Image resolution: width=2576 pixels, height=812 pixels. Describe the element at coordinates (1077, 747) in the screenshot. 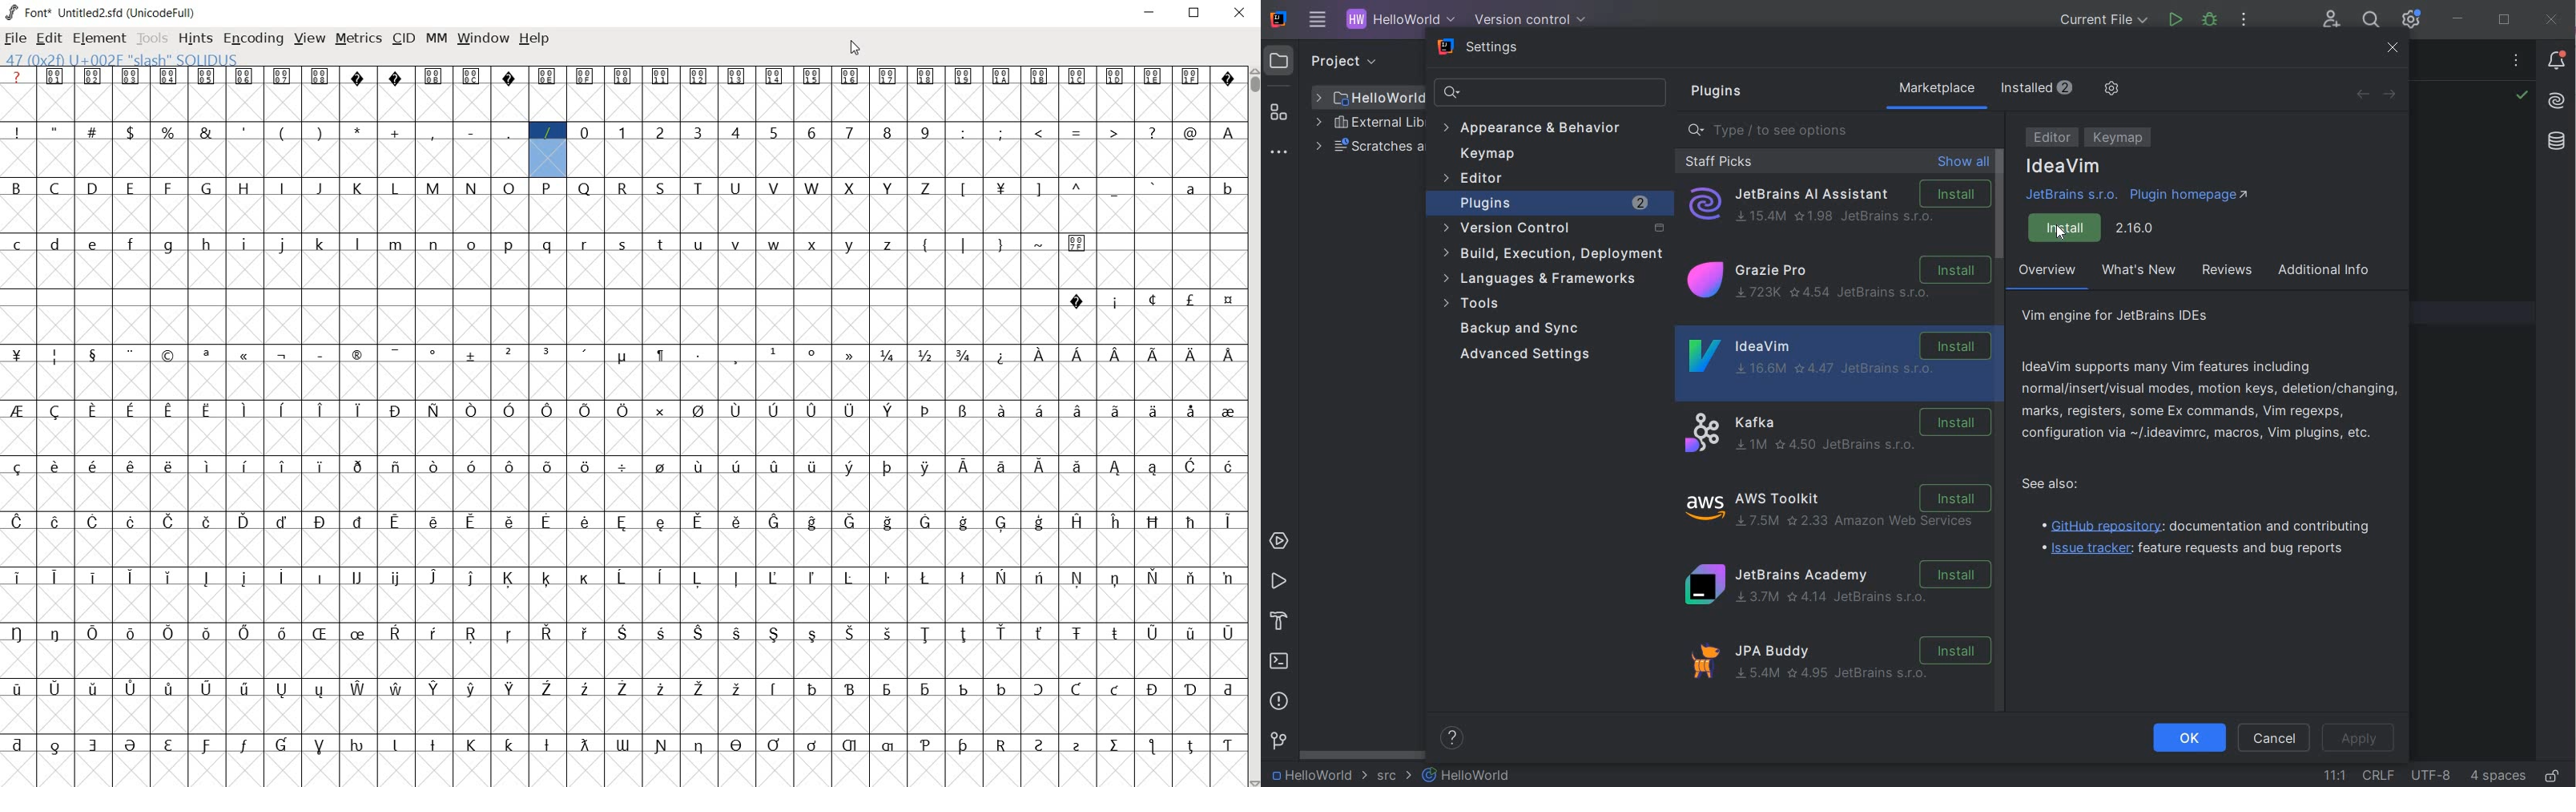

I see `glyph` at that location.